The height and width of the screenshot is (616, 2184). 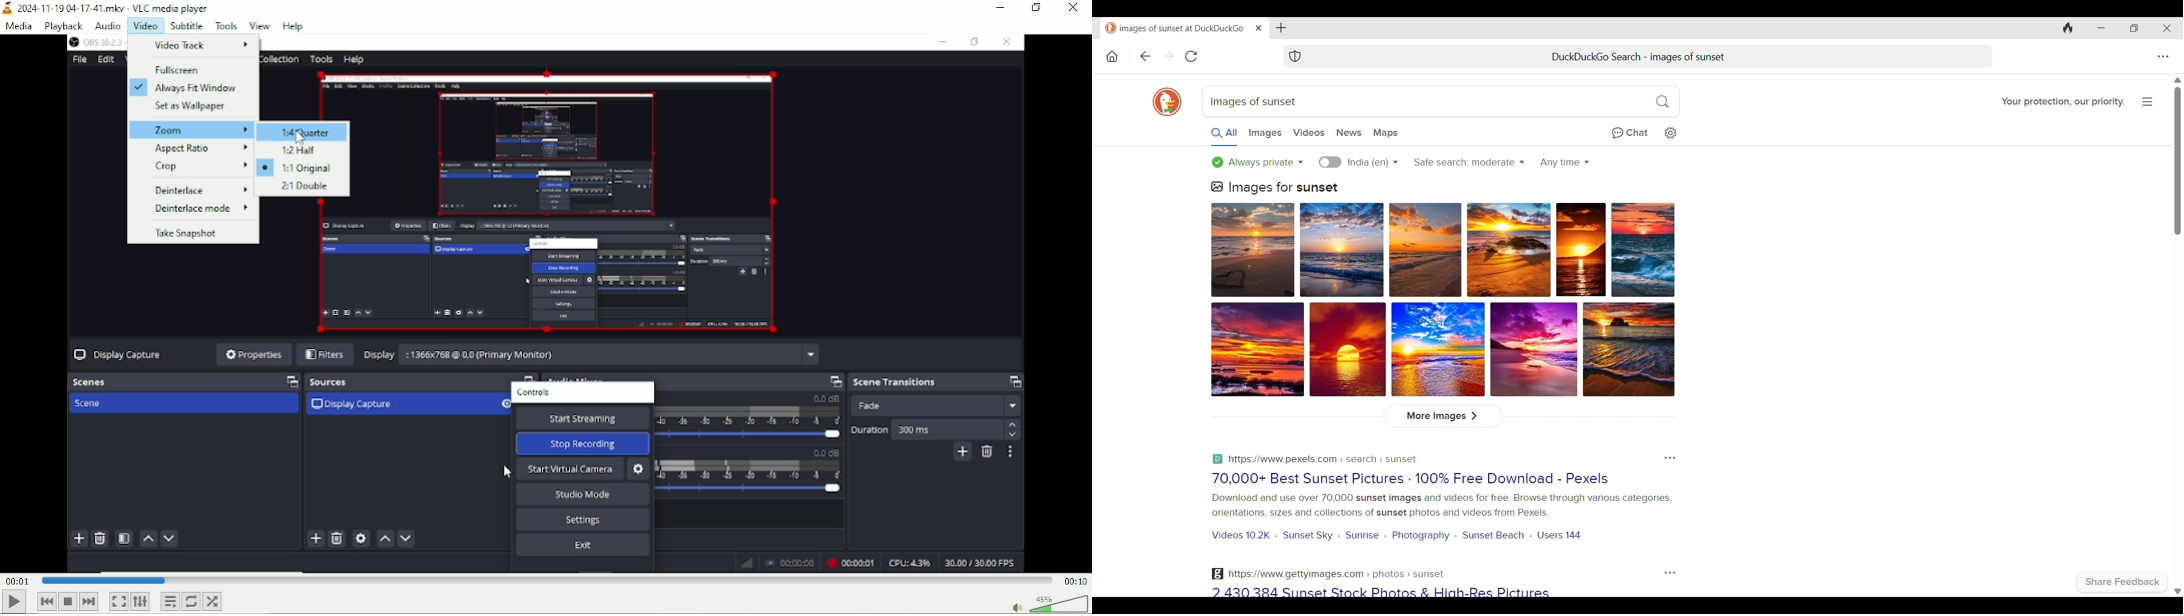 I want to click on Subtitle, so click(x=187, y=25).